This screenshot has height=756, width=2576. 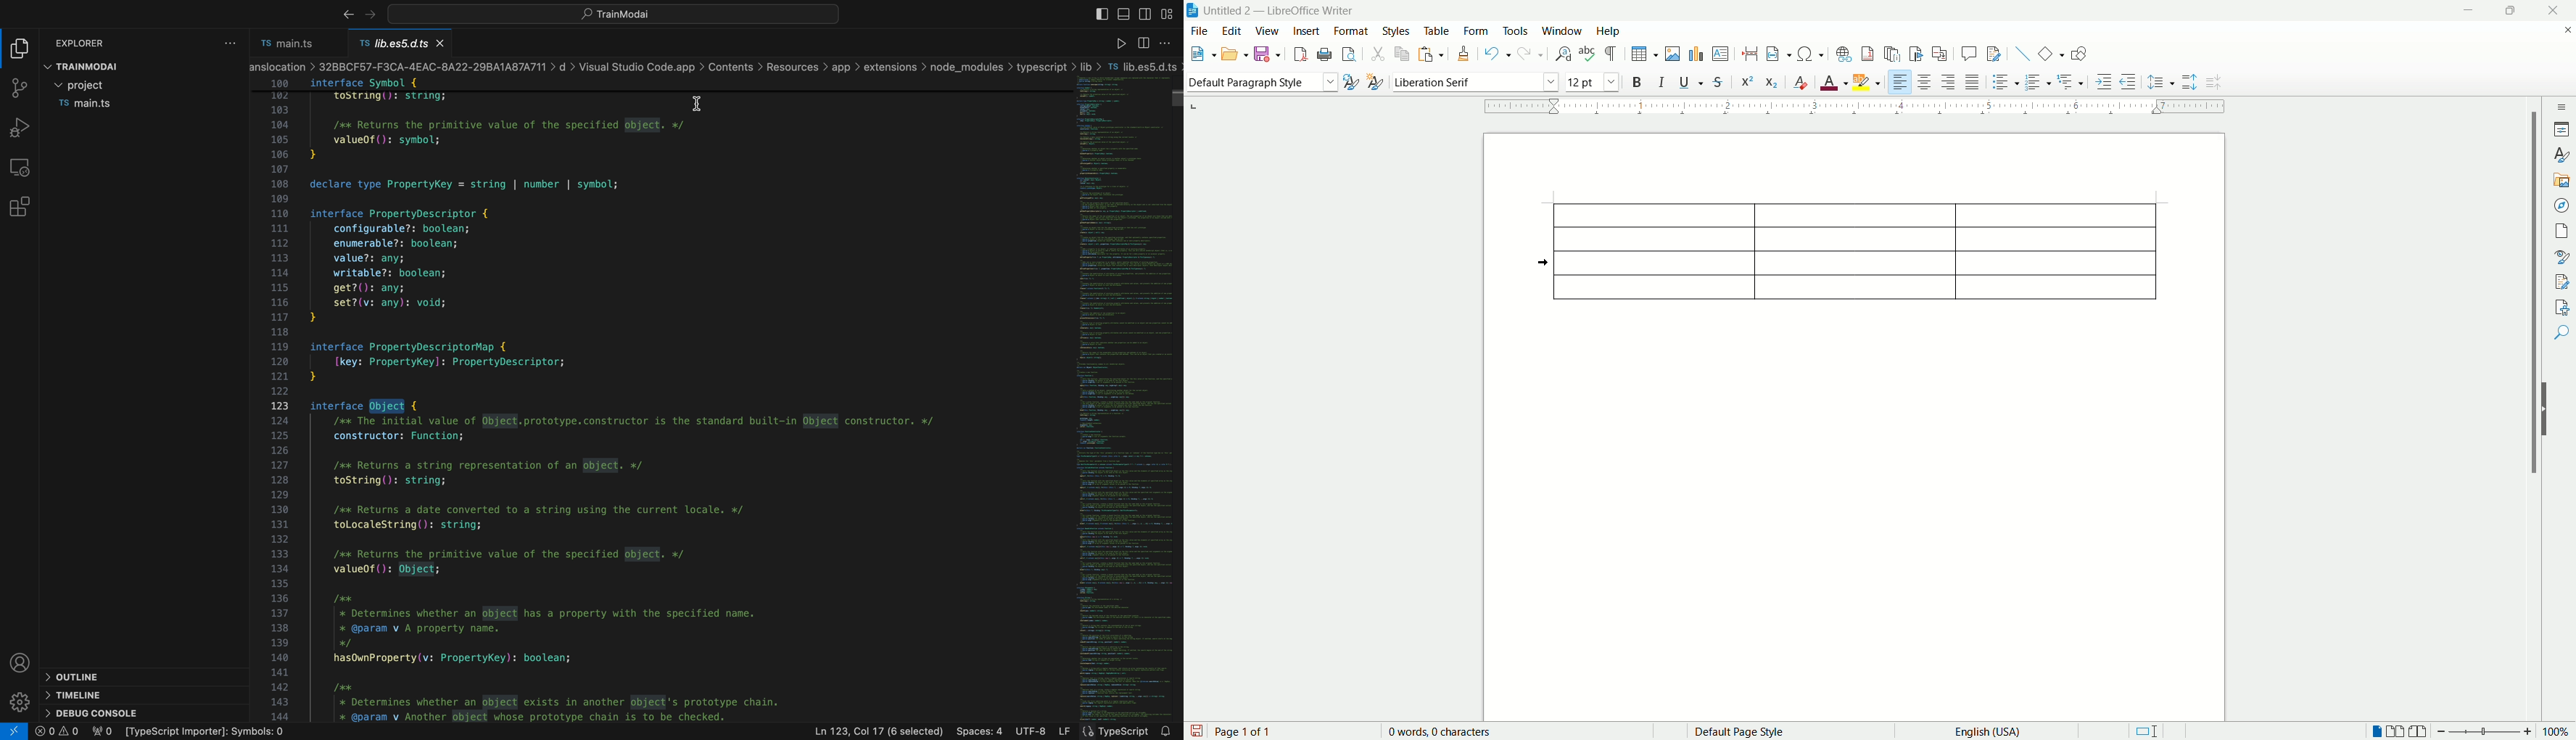 I want to click on maximize, so click(x=2507, y=13).